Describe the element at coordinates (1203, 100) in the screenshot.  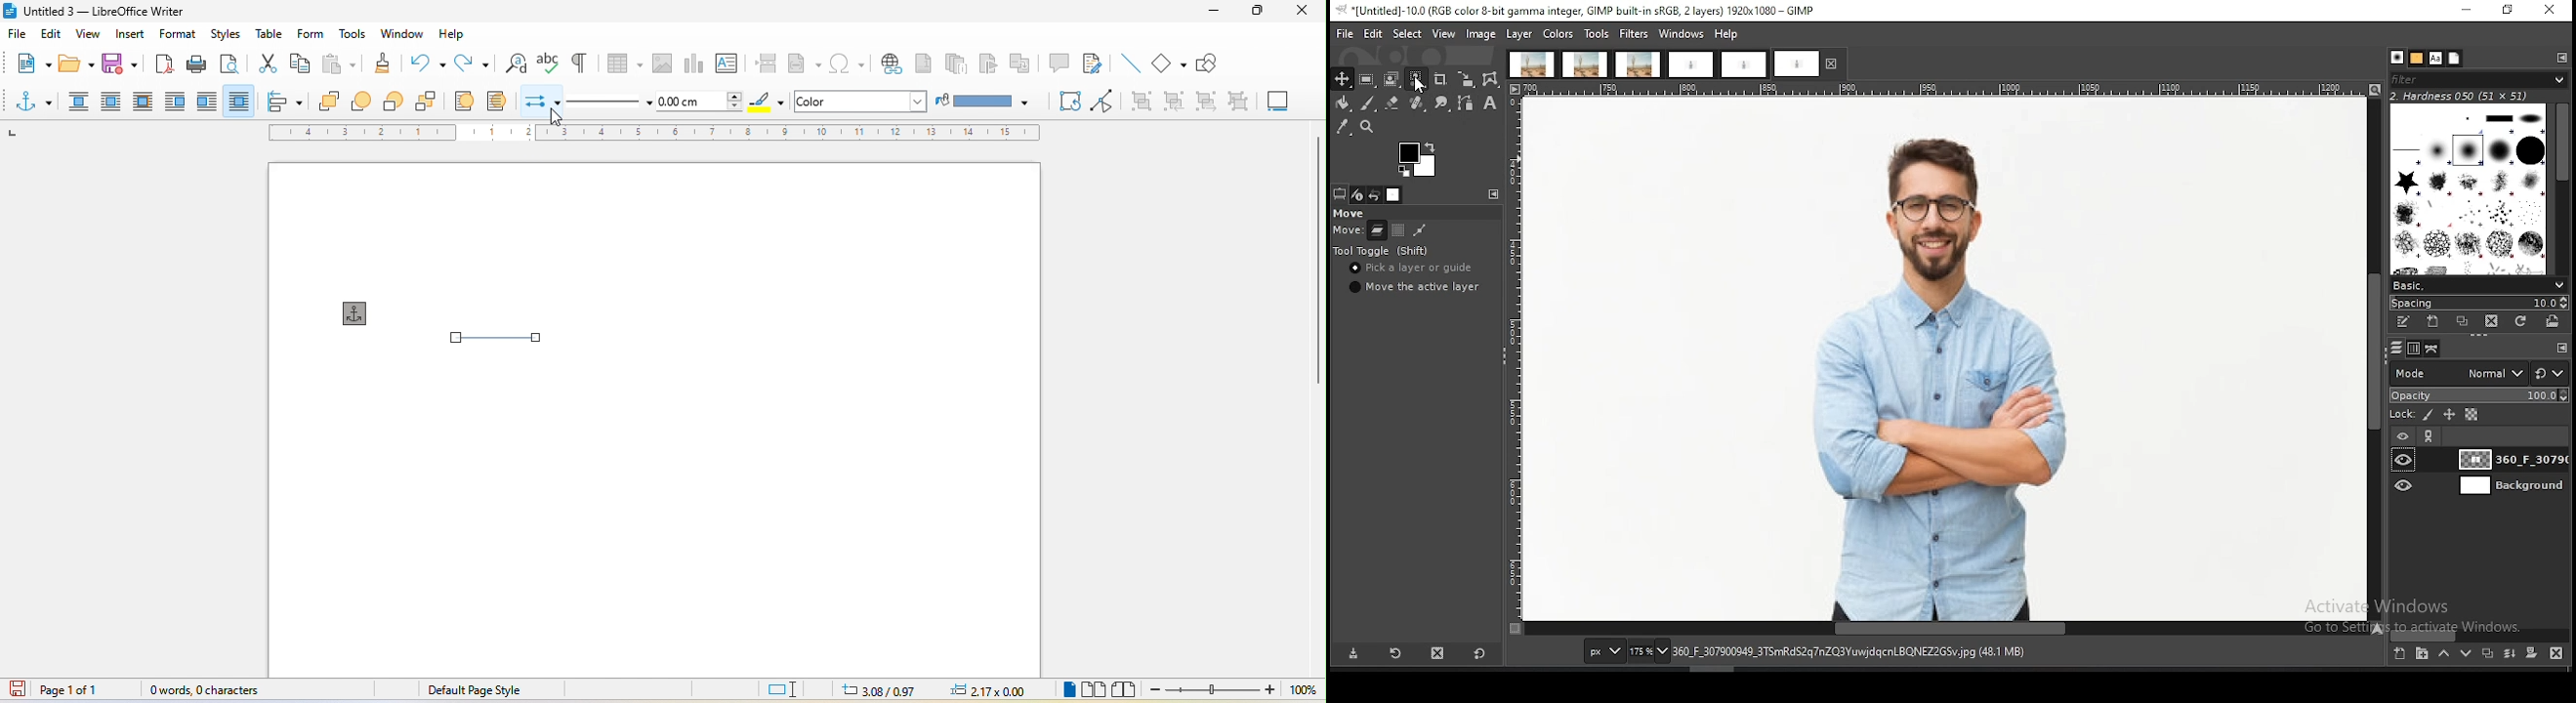
I see `exit group` at that location.